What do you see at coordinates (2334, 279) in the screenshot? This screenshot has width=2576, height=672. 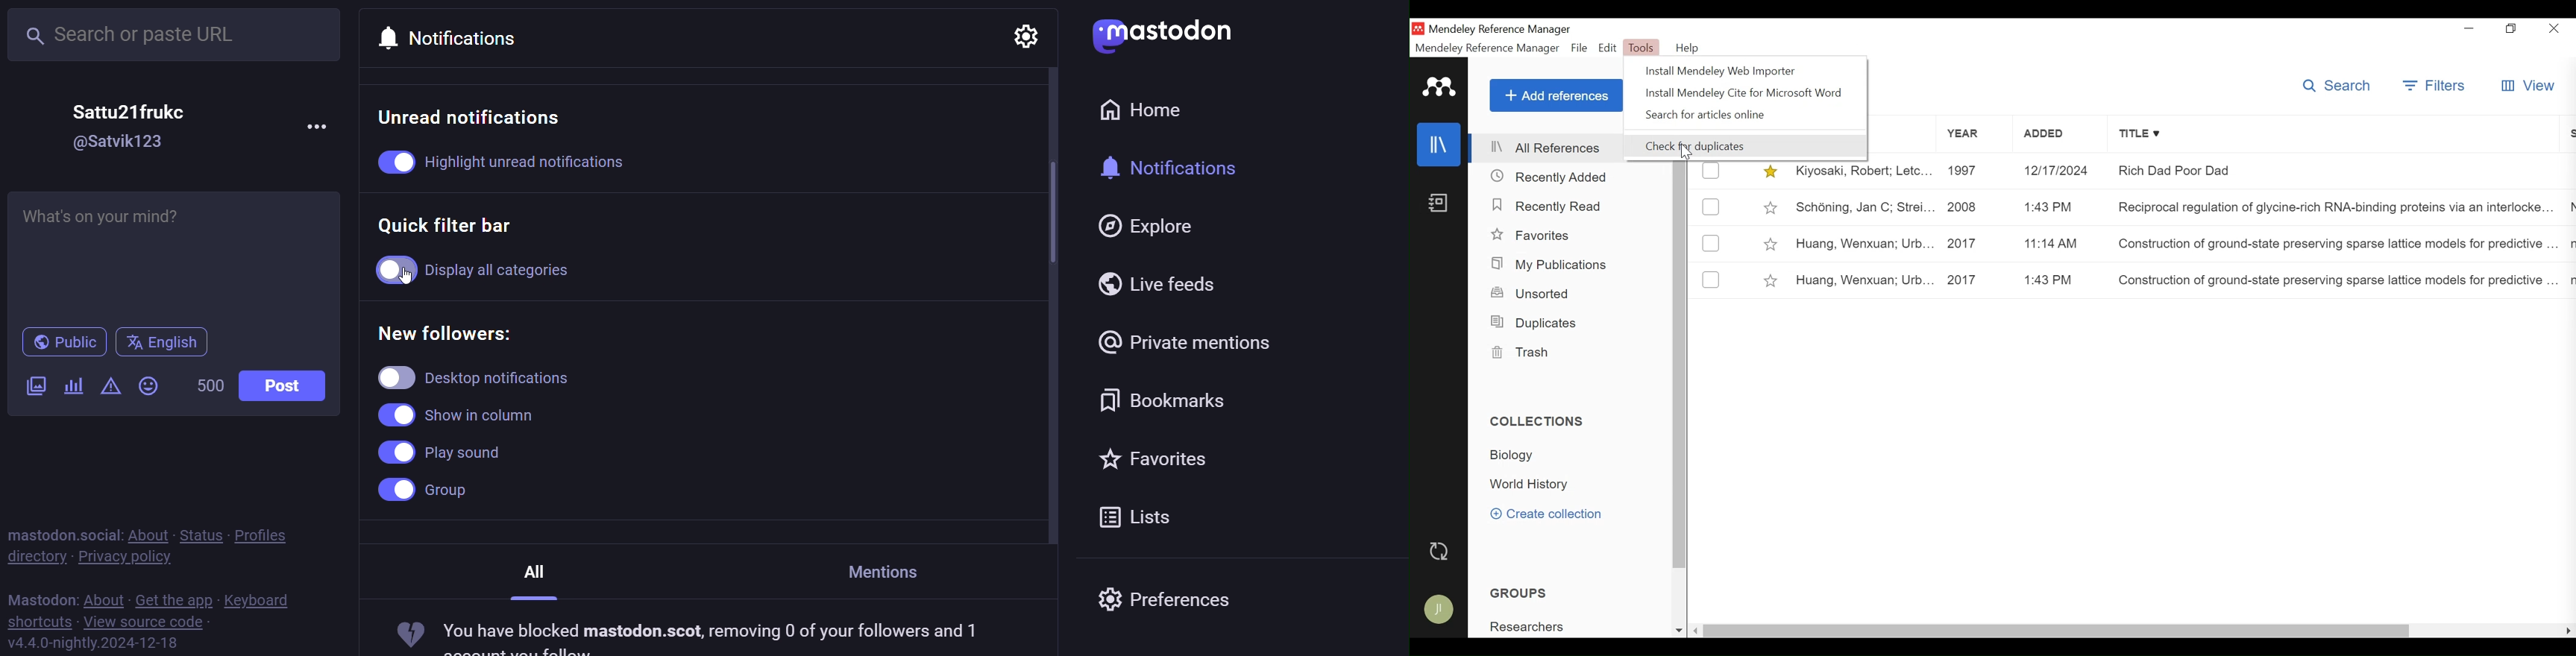 I see `Construction of ground-state preserving sparse lattice models for predictive machine simulations` at bounding box center [2334, 279].